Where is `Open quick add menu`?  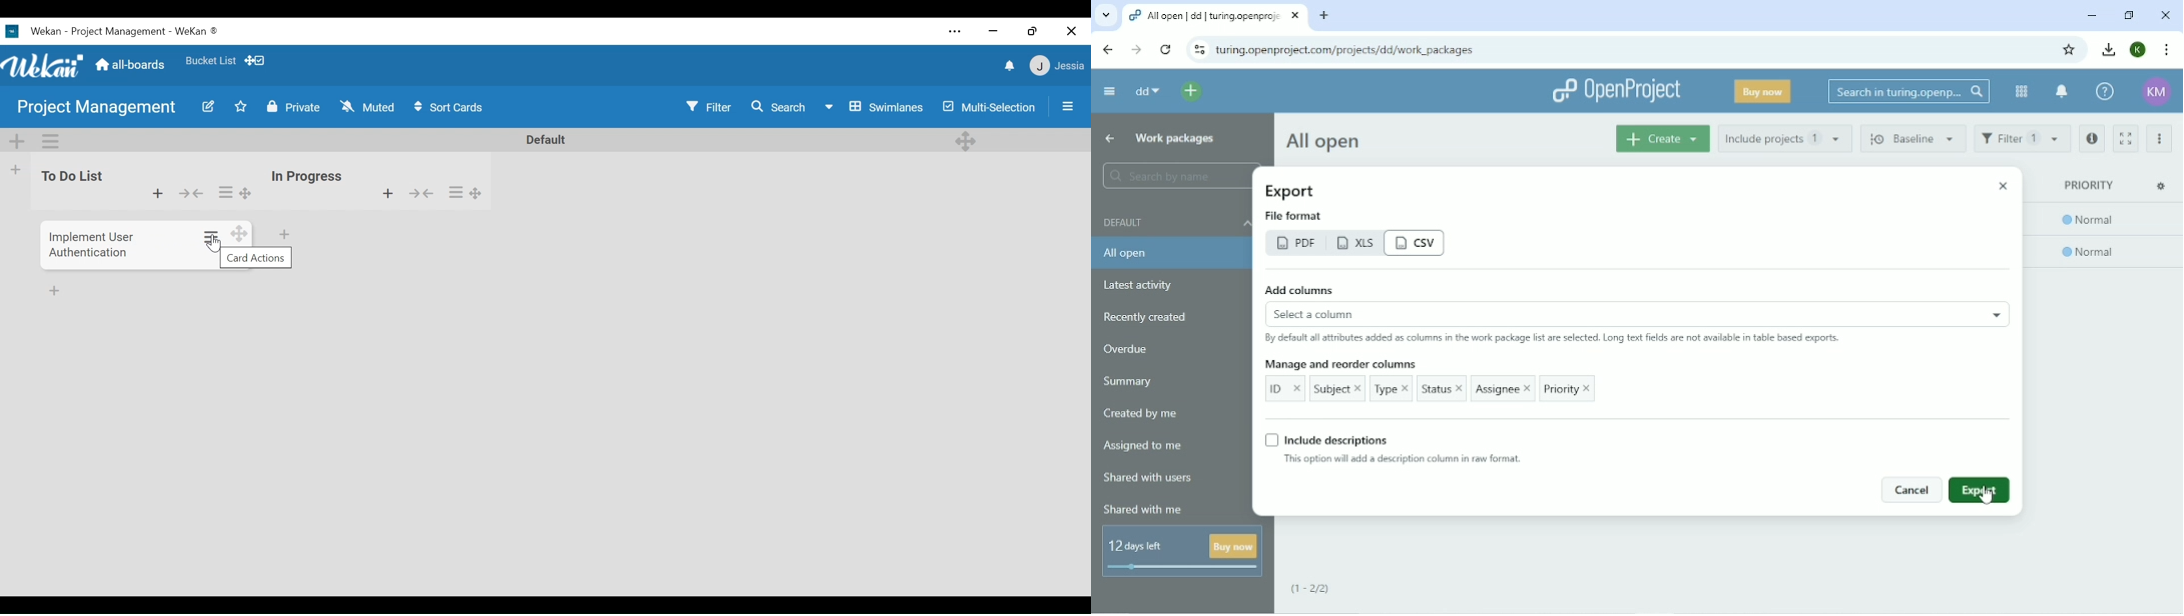 Open quick add menu is located at coordinates (1191, 91).